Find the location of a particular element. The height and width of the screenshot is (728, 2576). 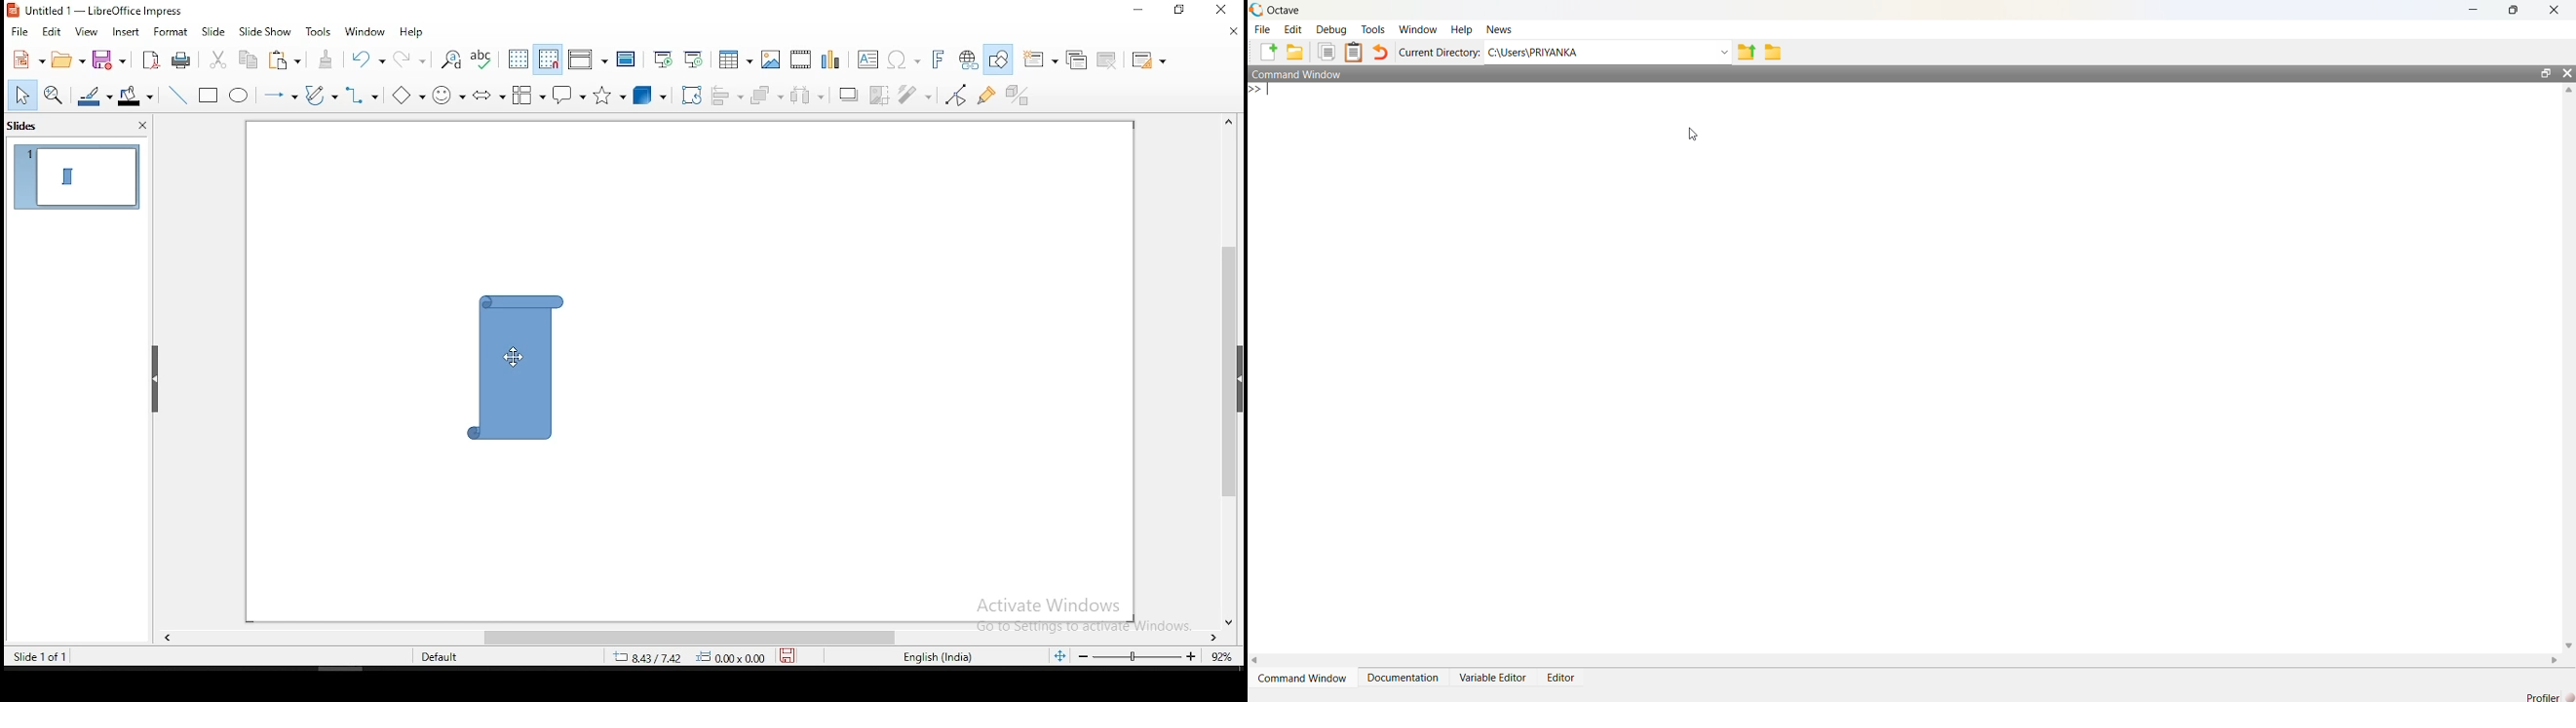

arrange is located at coordinates (766, 96).